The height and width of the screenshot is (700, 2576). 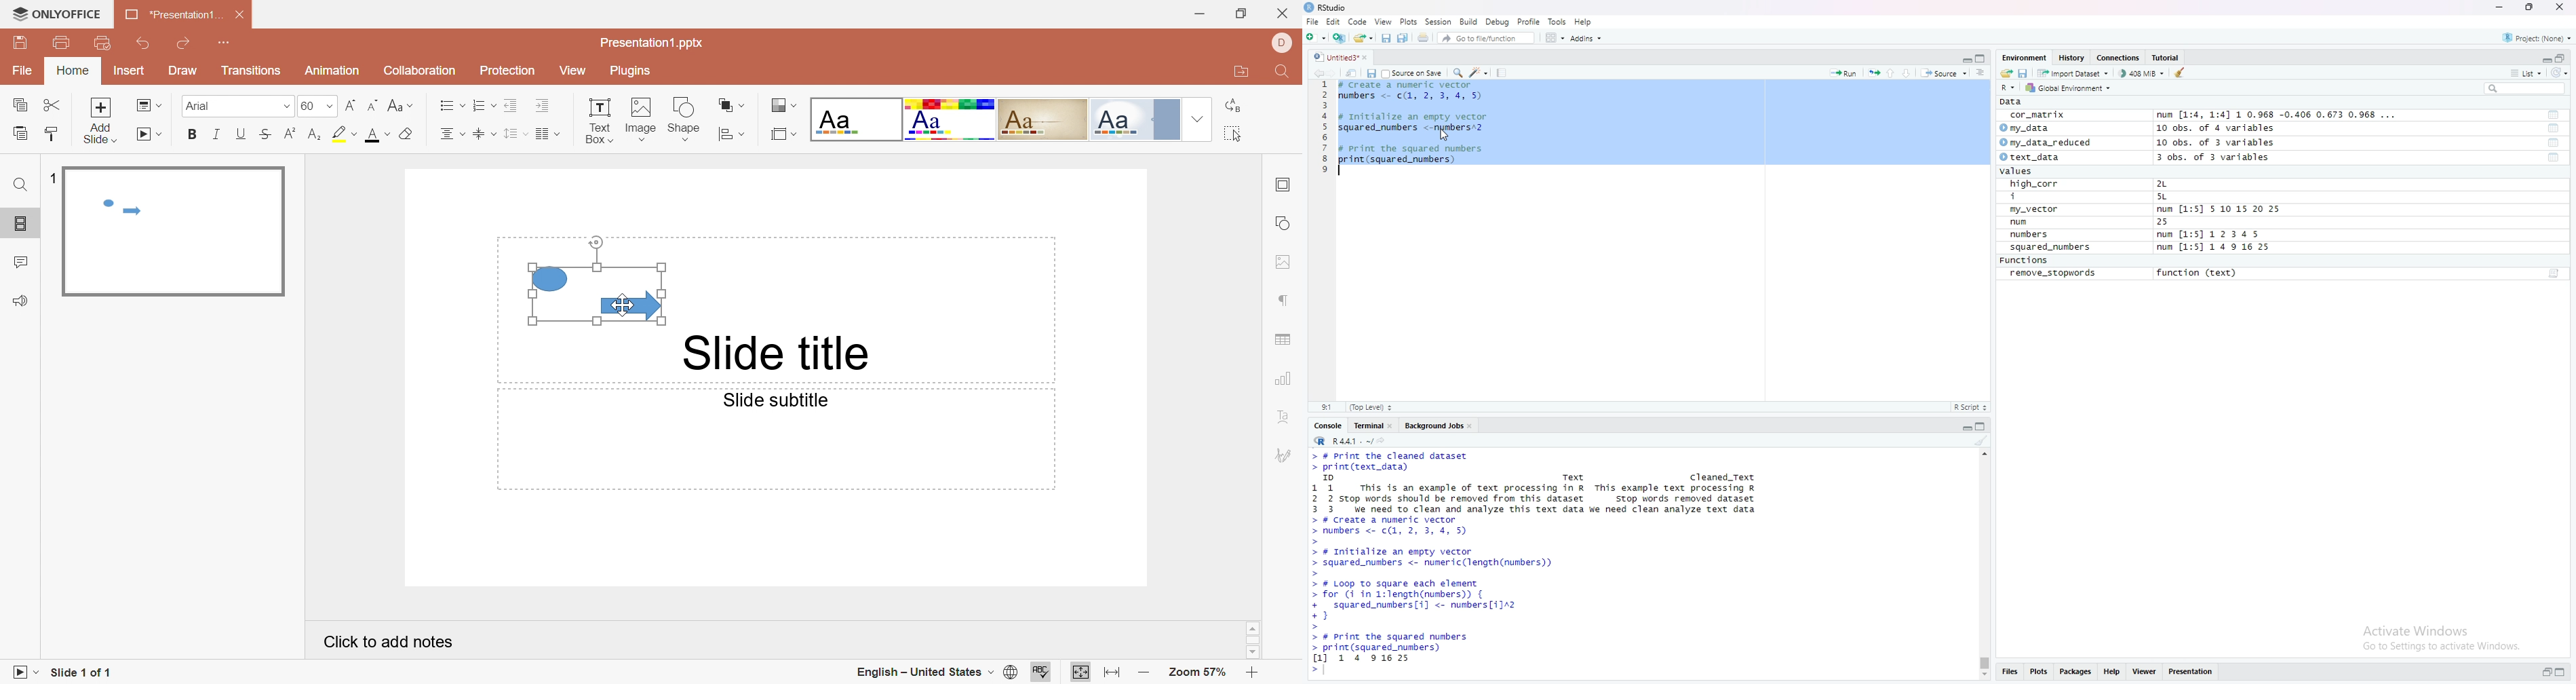 I want to click on Table settings, so click(x=1285, y=339).